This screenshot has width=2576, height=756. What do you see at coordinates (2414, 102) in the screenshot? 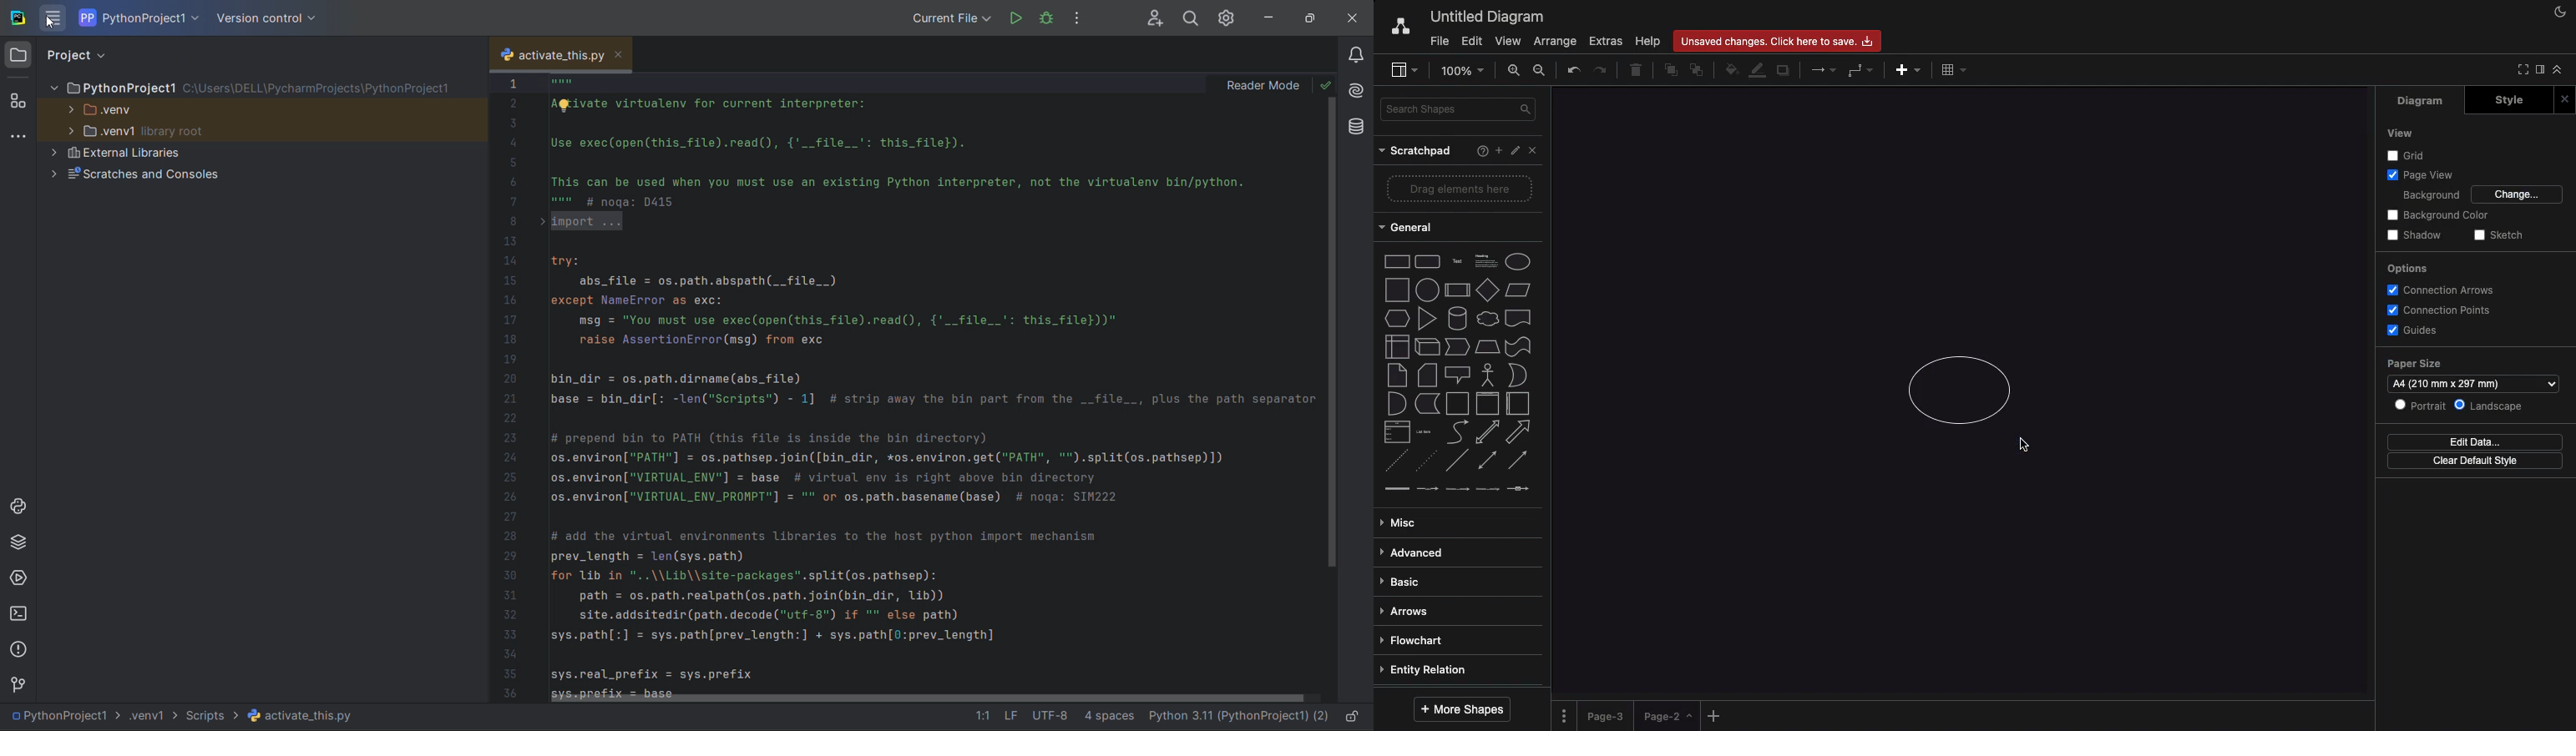
I see `Diagram` at bounding box center [2414, 102].